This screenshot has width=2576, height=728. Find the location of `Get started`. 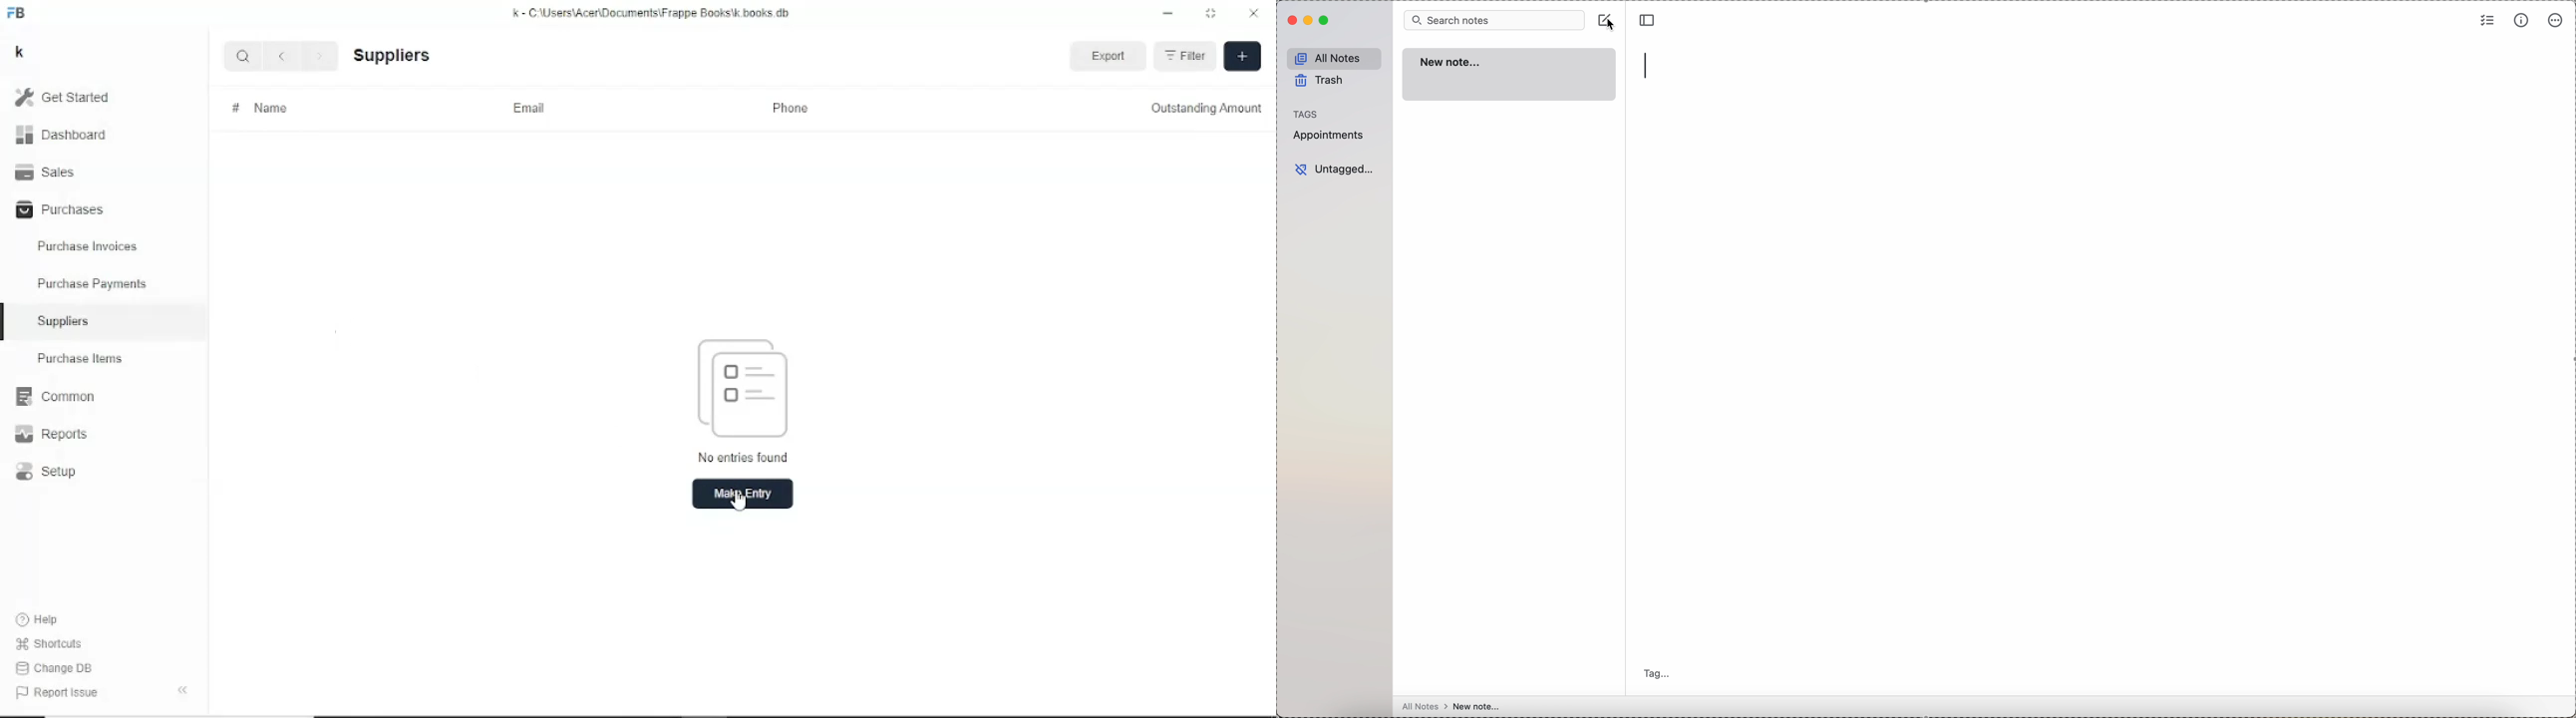

Get started is located at coordinates (63, 97).